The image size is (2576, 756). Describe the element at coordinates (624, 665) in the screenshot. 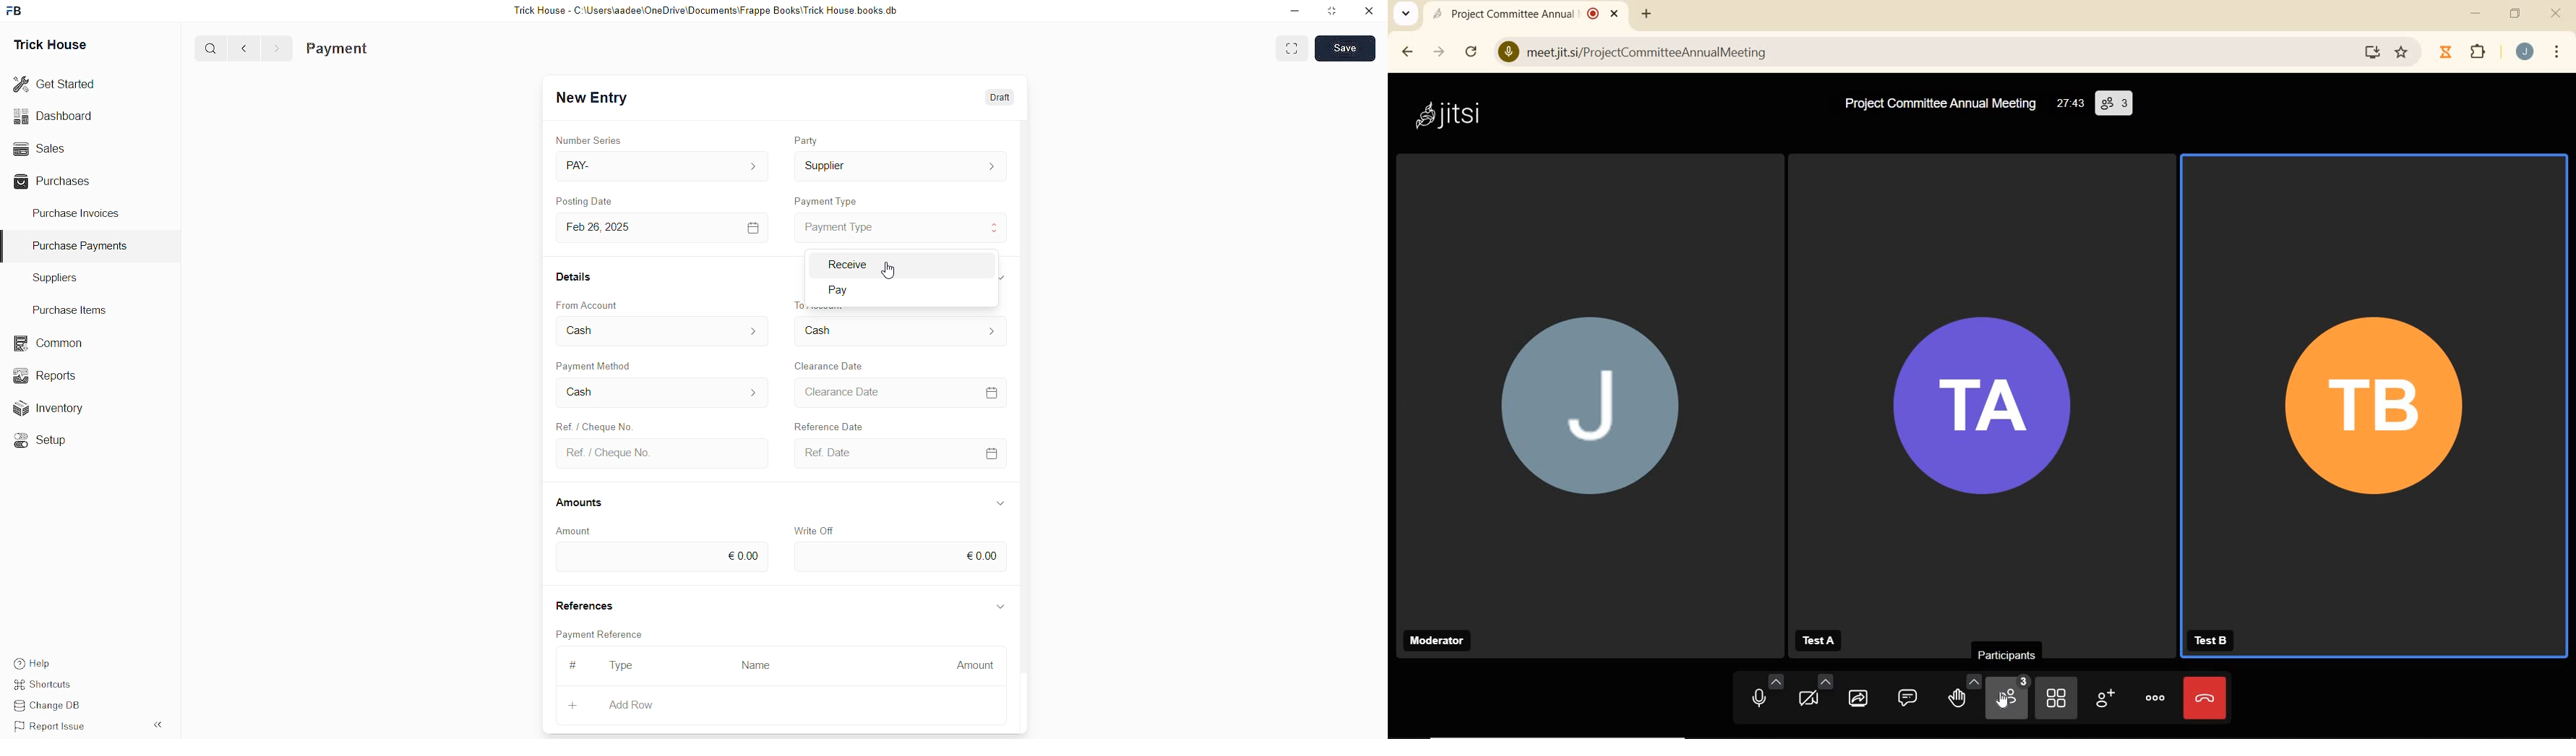

I see `Type` at that location.